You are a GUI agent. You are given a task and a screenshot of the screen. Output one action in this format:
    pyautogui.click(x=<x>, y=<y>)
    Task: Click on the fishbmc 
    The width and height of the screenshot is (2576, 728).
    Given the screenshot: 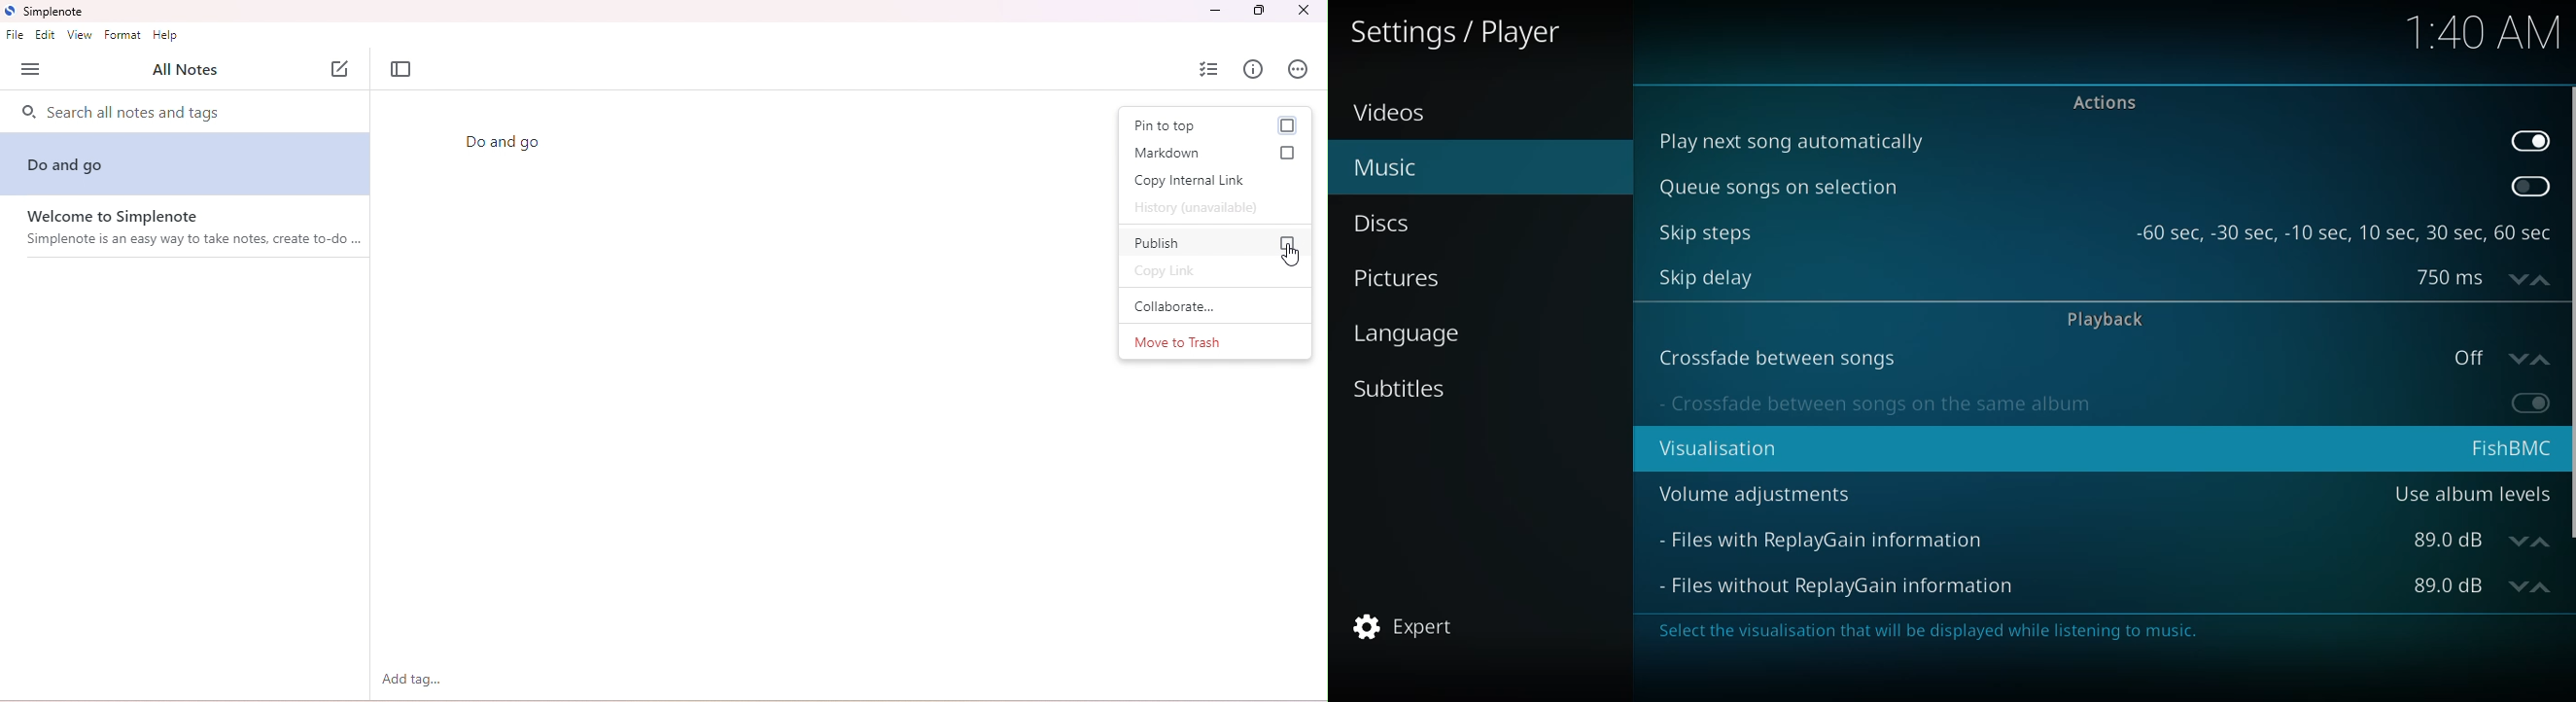 What is the action you would take?
    pyautogui.click(x=2510, y=446)
    